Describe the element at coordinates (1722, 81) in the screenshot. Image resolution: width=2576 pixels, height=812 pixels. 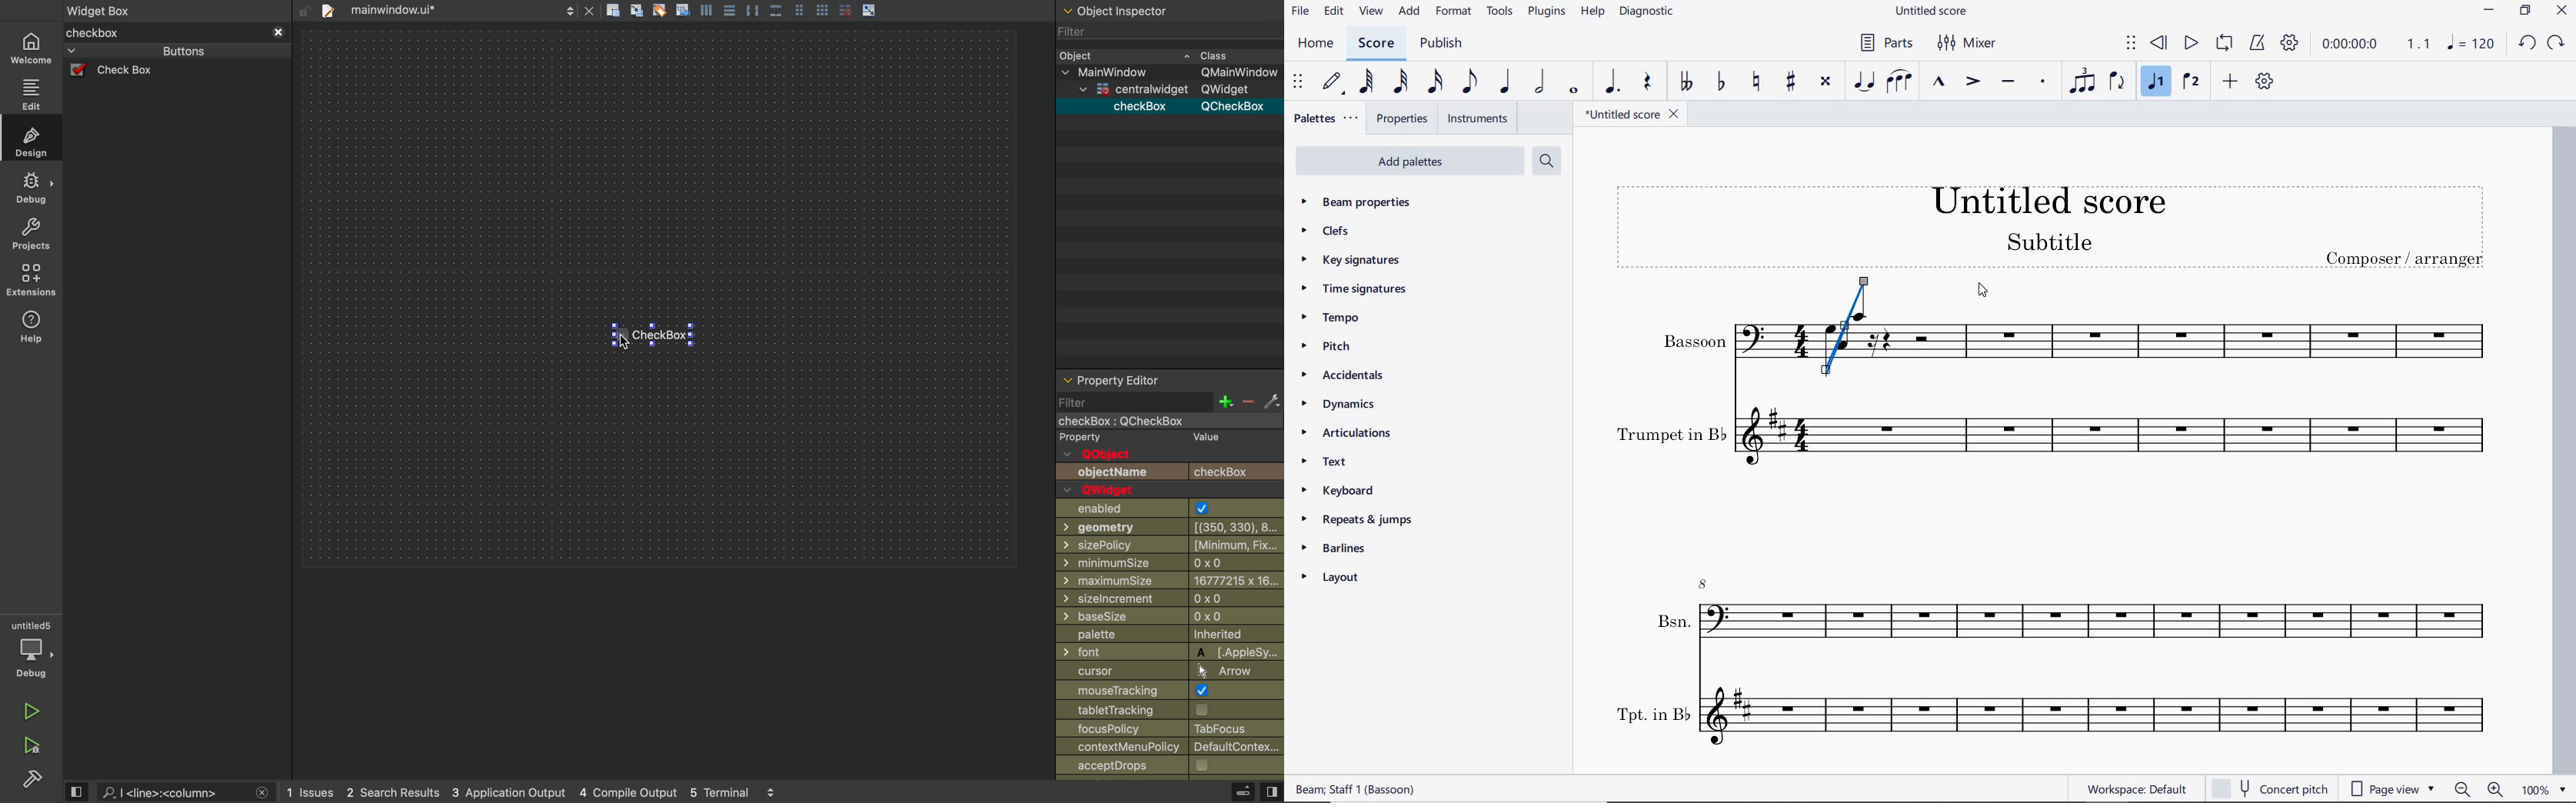
I see `toggle flat` at that location.